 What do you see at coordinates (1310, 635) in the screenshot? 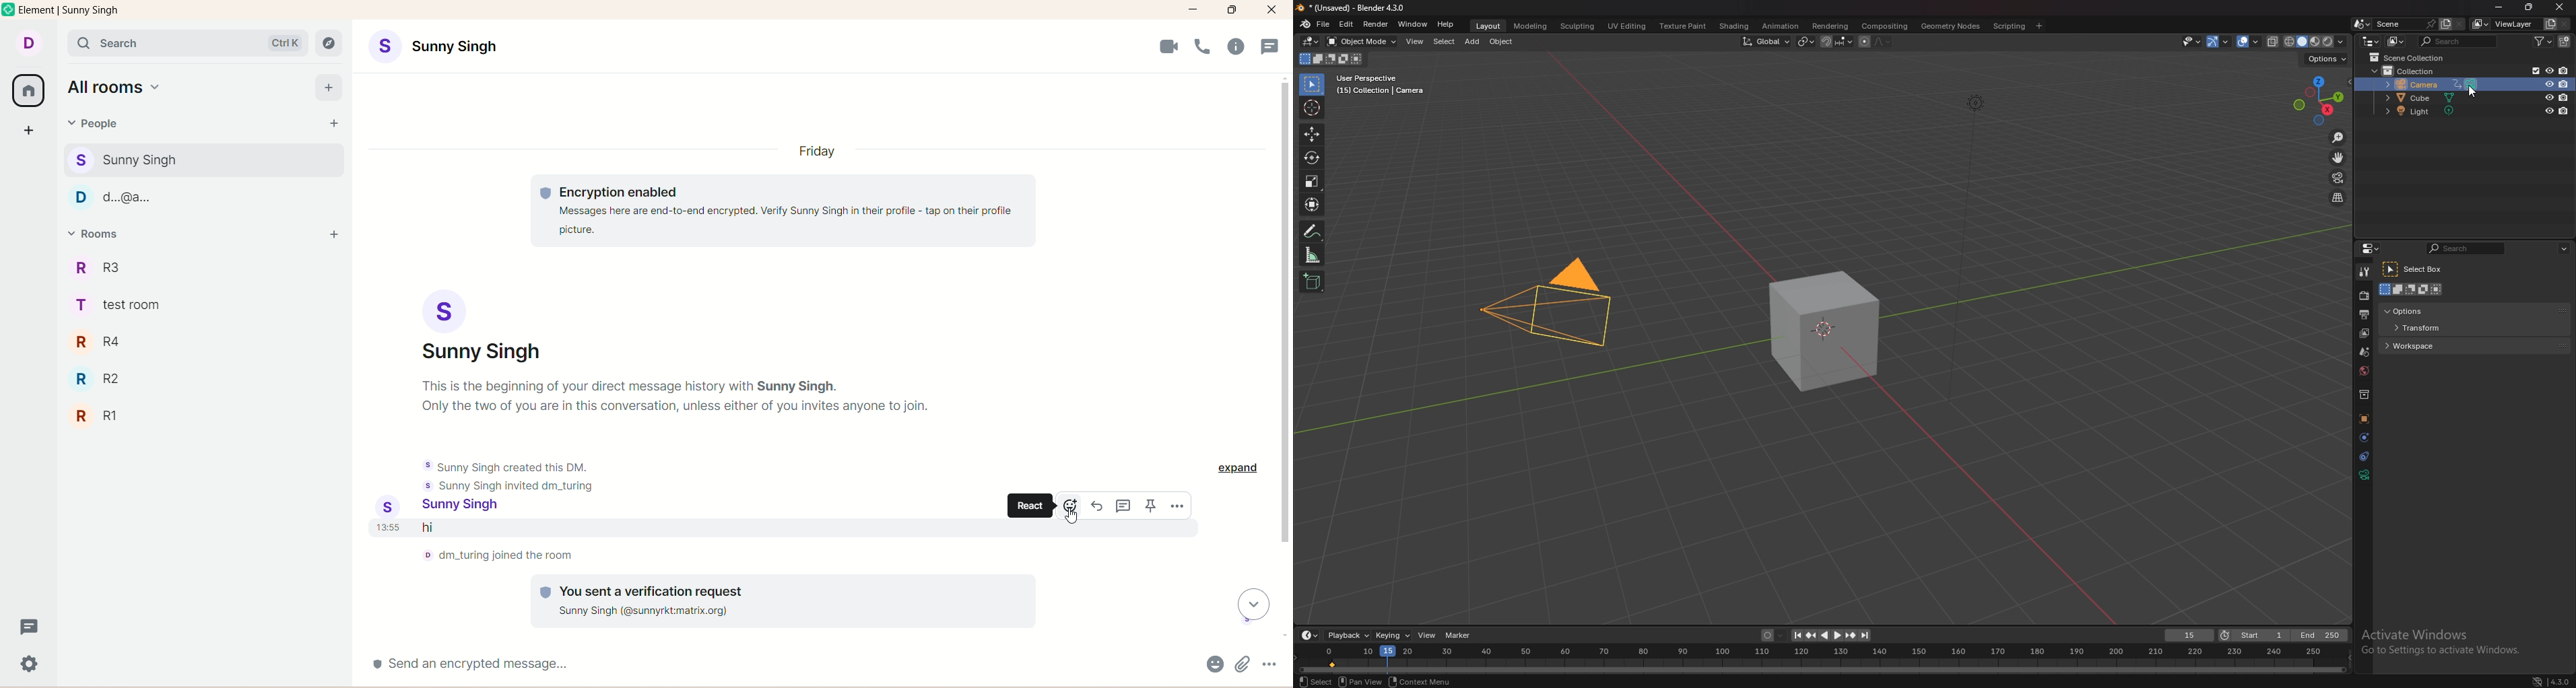
I see `editor type` at bounding box center [1310, 635].